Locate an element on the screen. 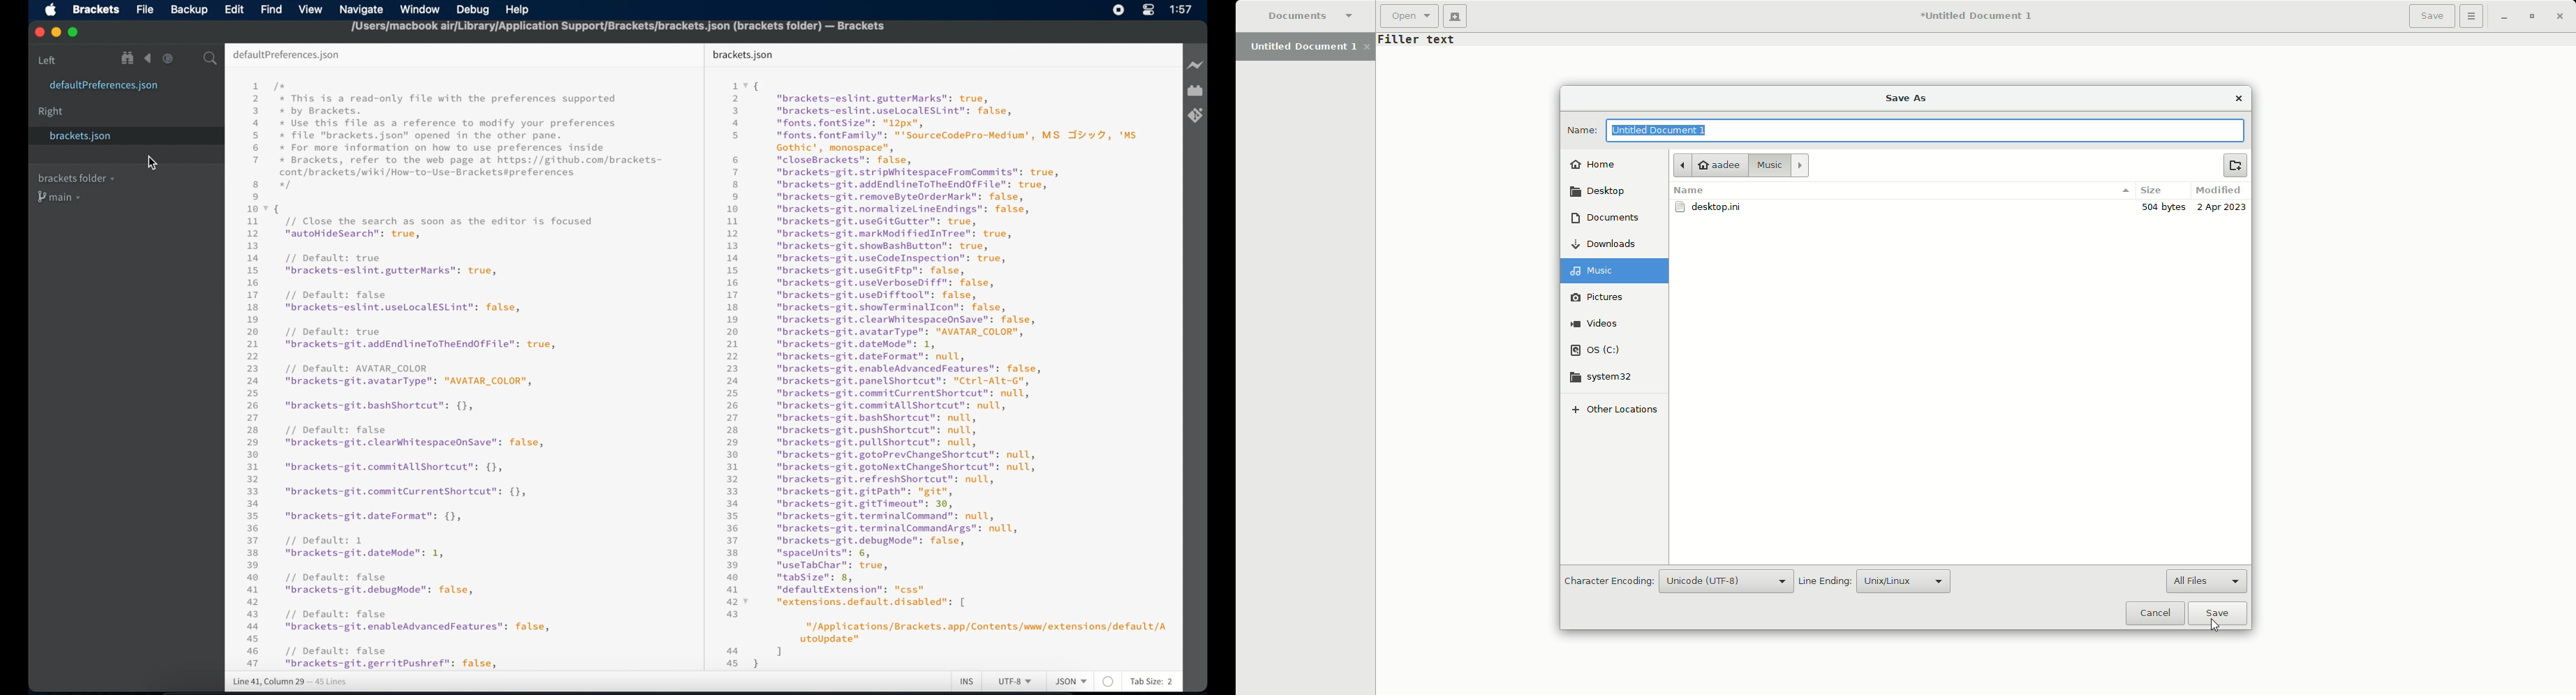  screen recorder icon is located at coordinates (1120, 10).